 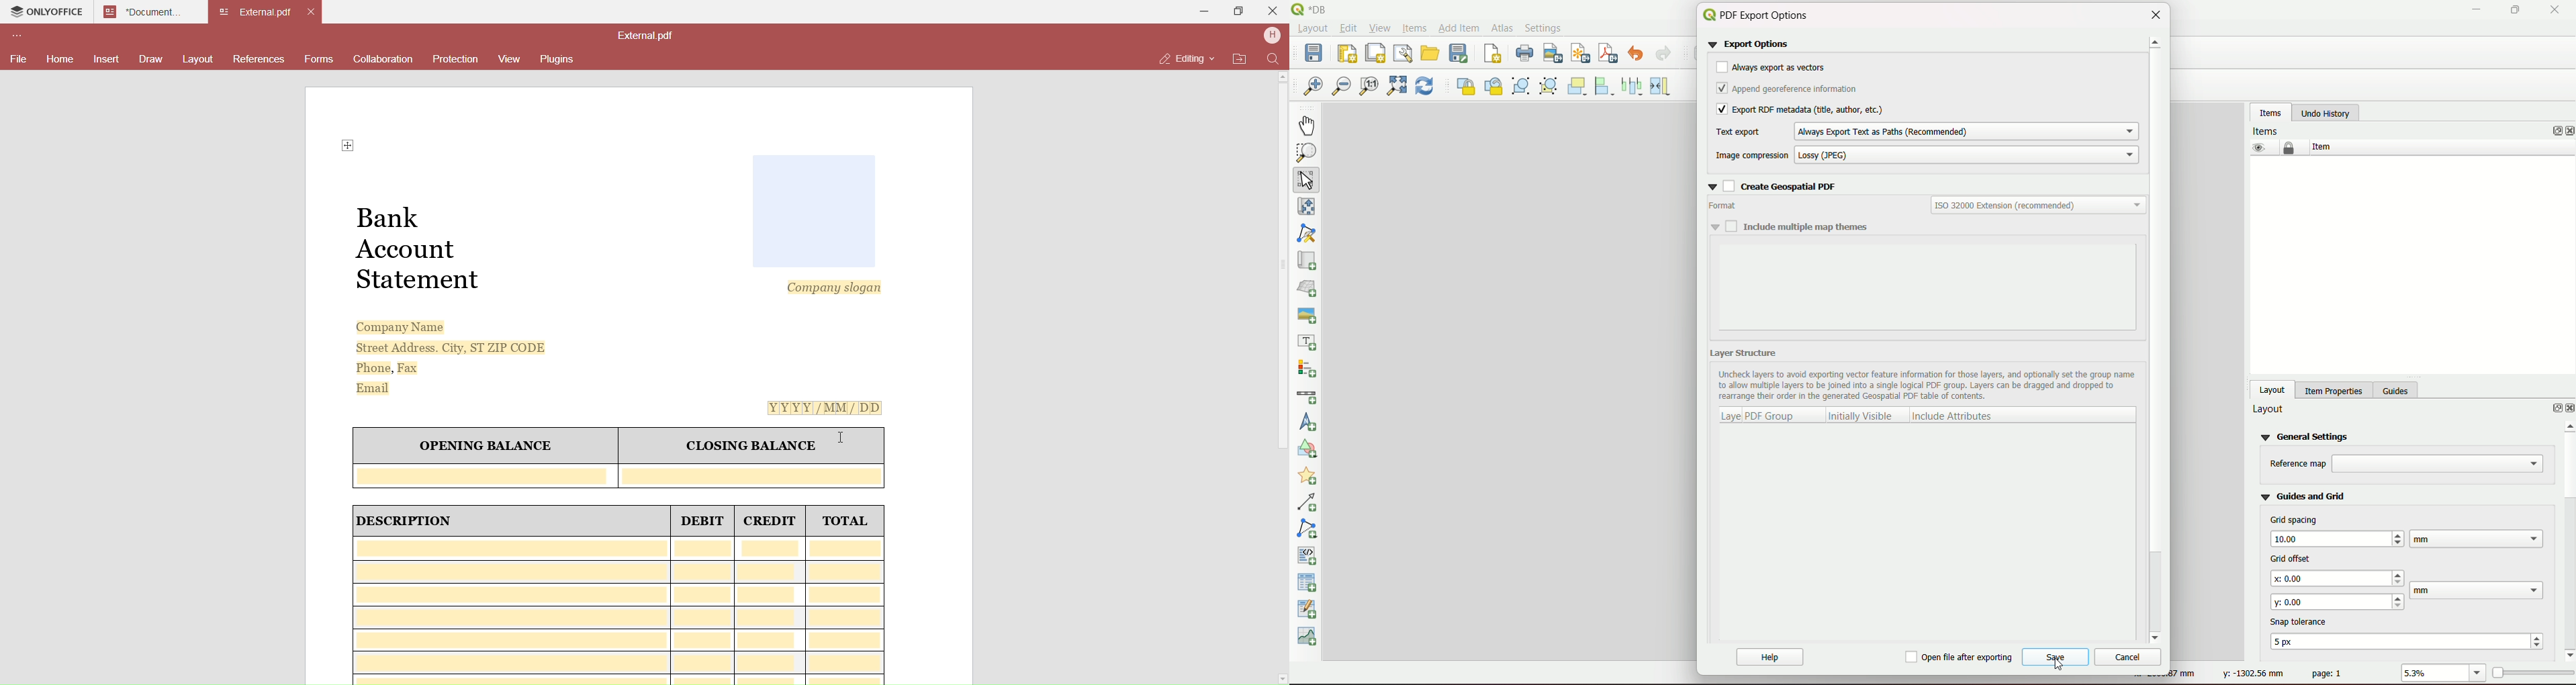 What do you see at coordinates (703, 522) in the screenshot?
I see `DEBIT` at bounding box center [703, 522].